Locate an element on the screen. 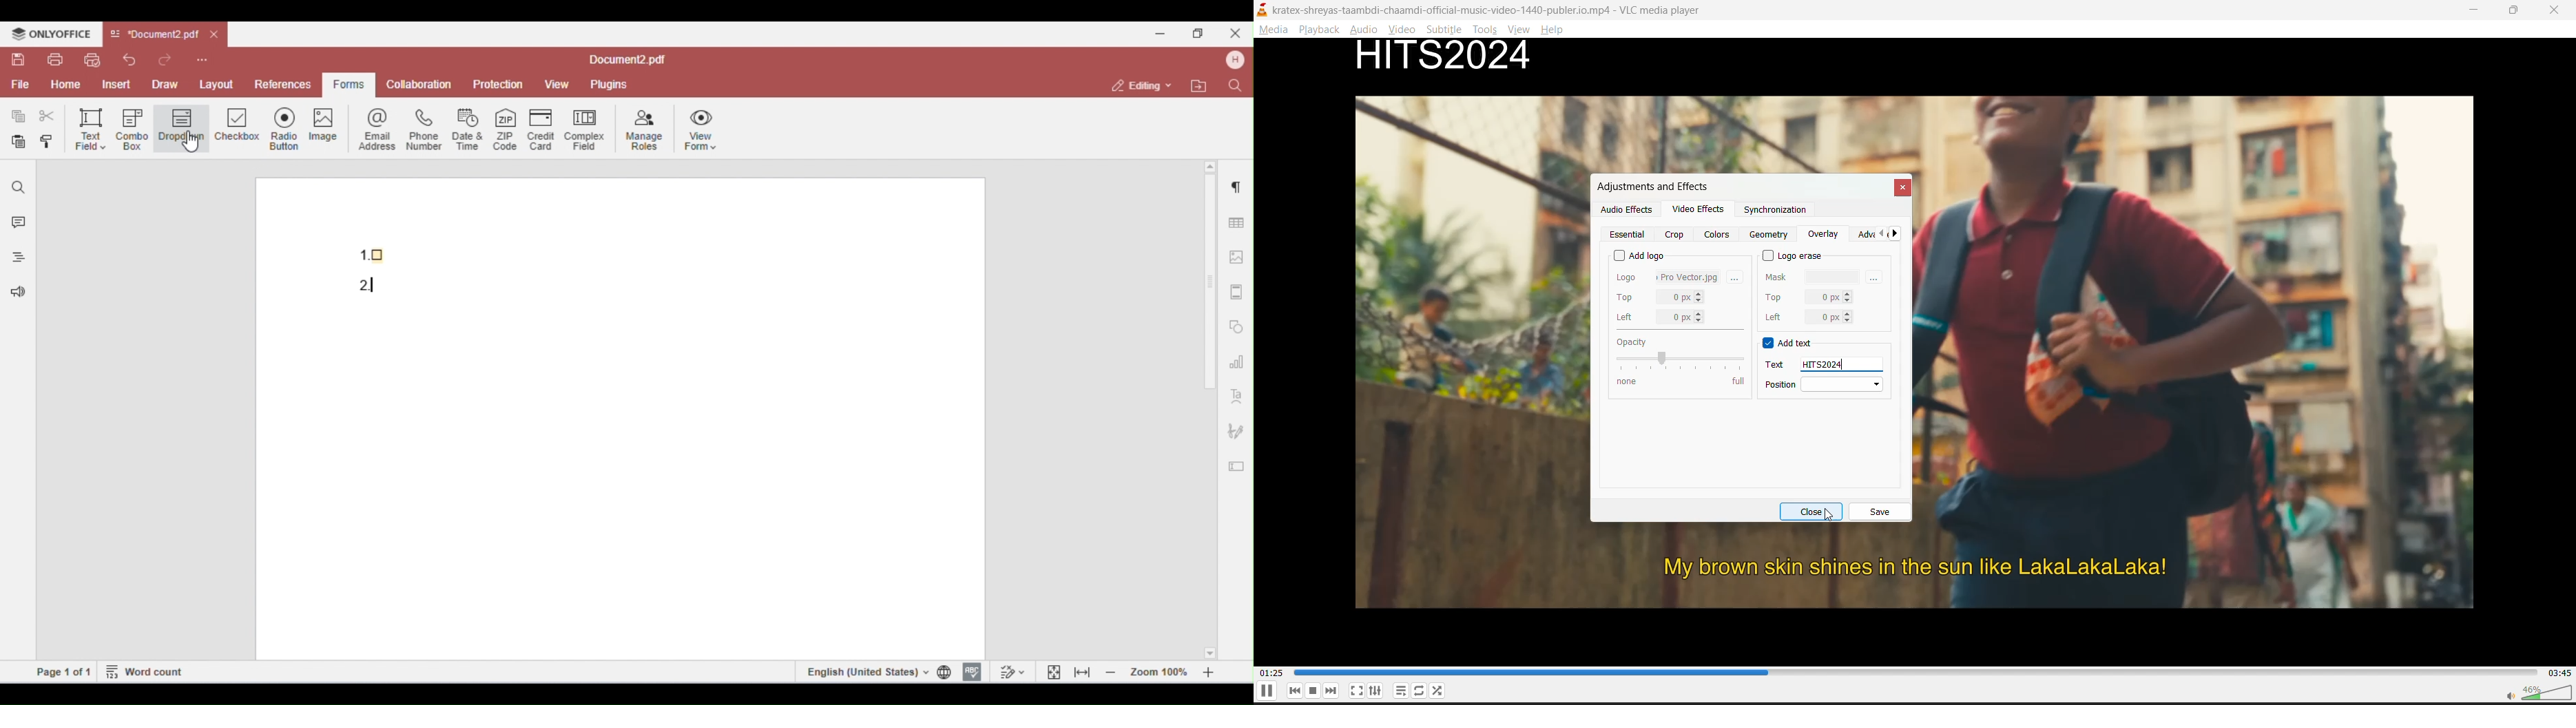 The height and width of the screenshot is (728, 2576). Image of a kid is located at coordinates (2211, 309).